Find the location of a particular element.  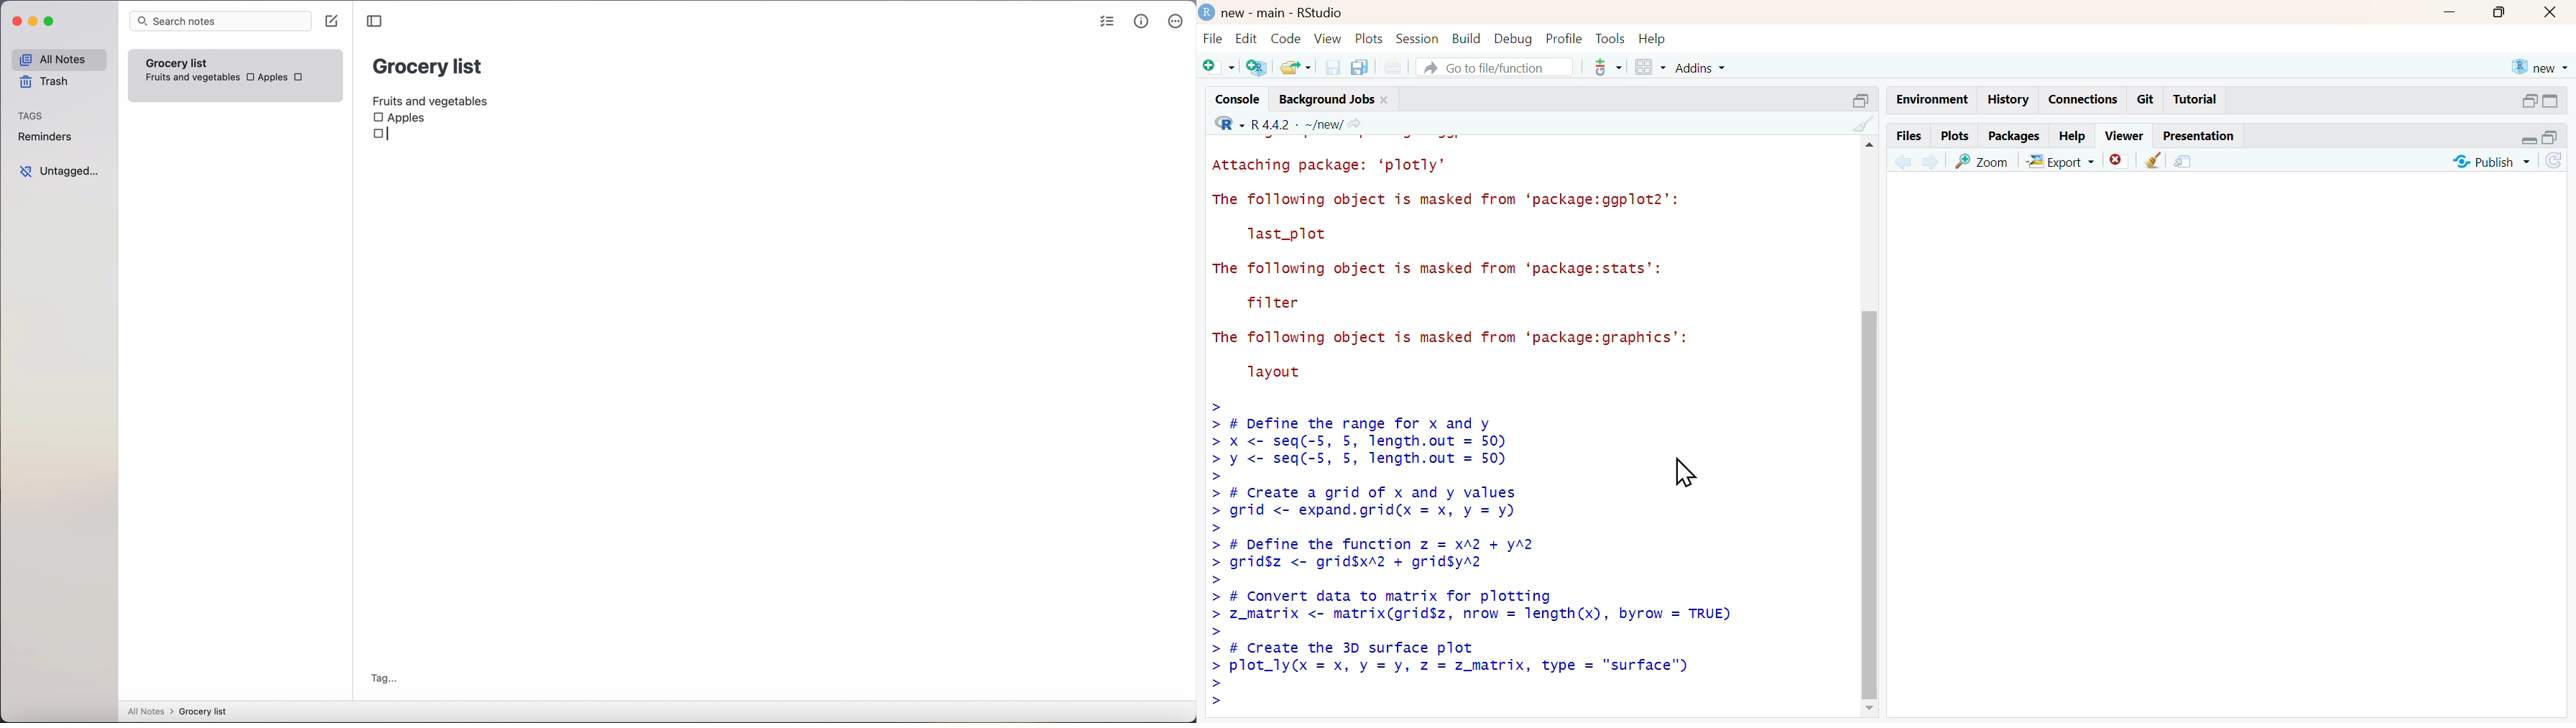

filter is located at coordinates (1278, 303).